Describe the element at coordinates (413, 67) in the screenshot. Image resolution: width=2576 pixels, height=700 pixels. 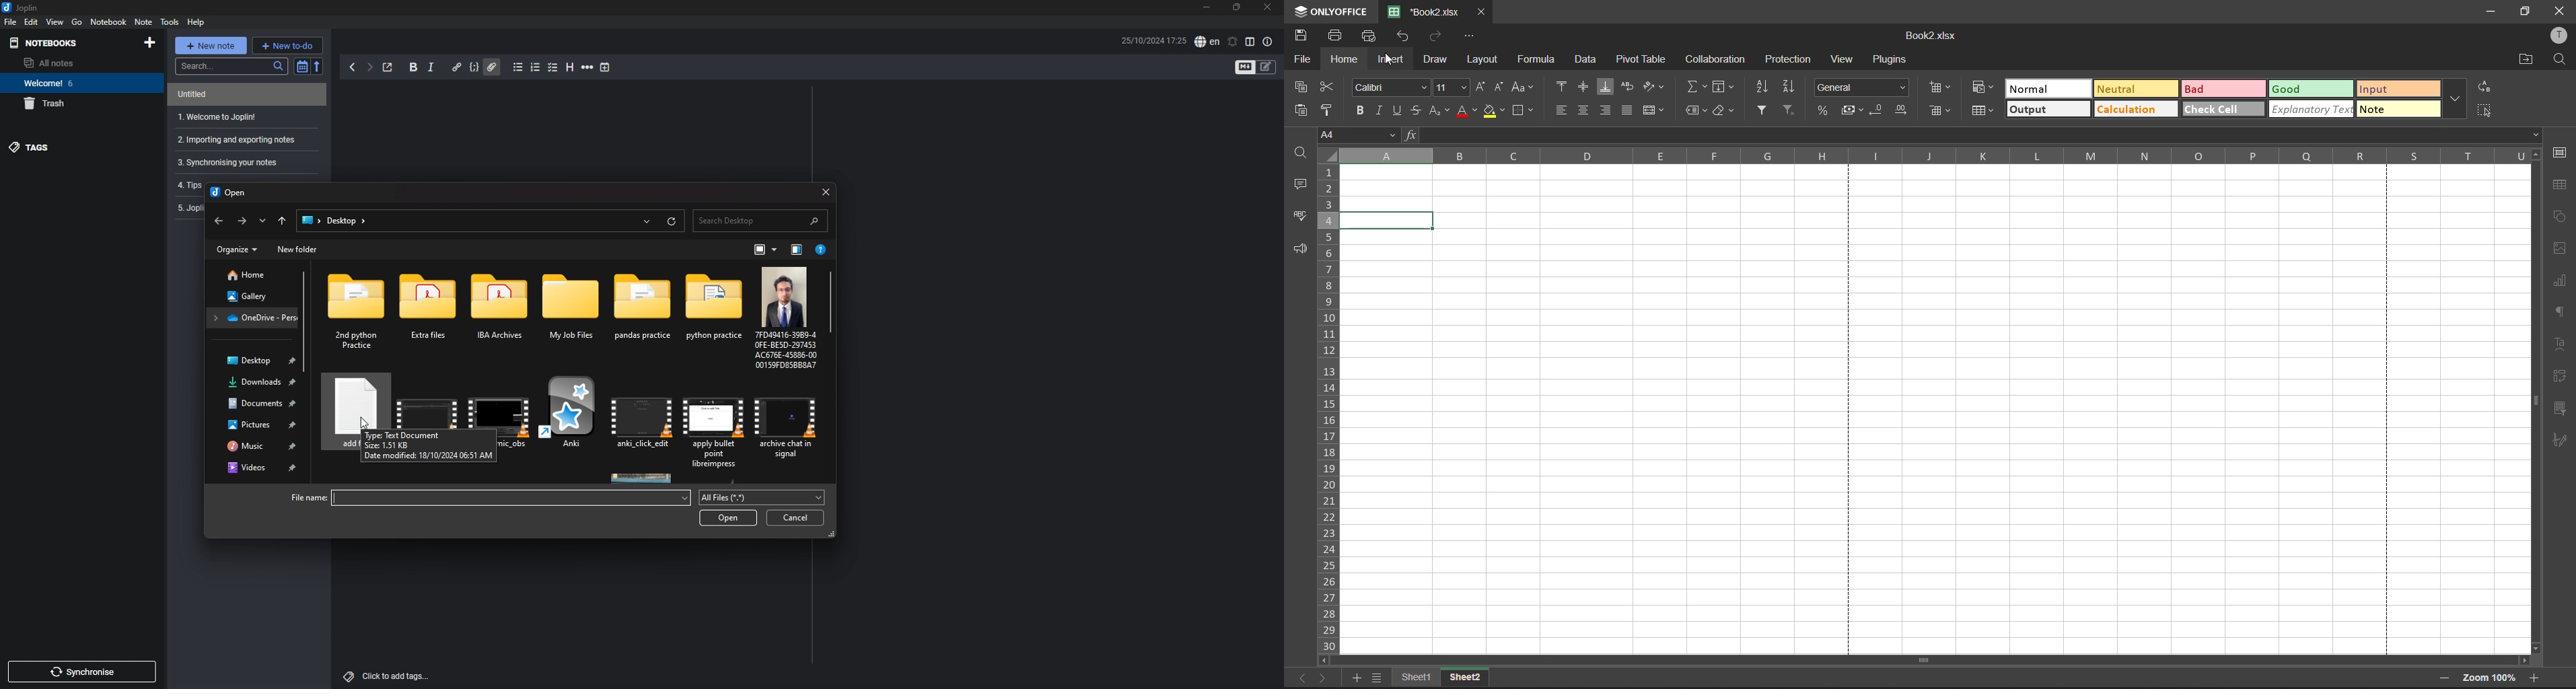
I see `bold` at that location.